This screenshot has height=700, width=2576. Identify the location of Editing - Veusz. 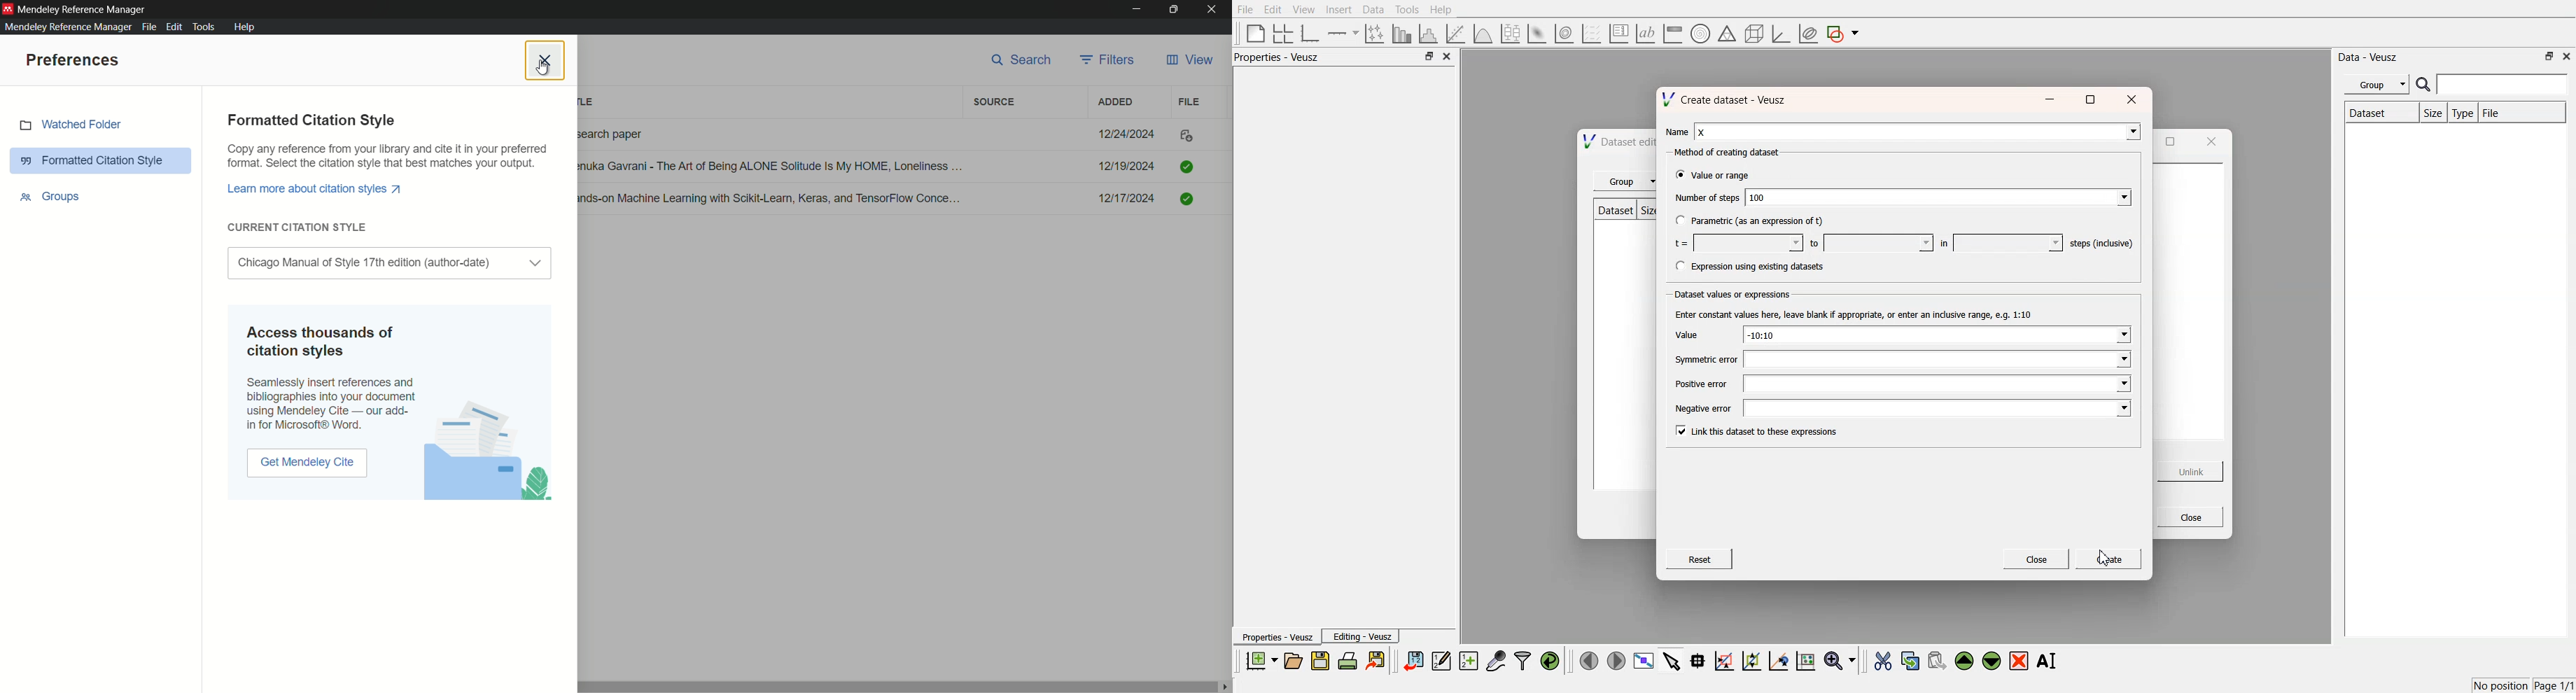
(1362, 636).